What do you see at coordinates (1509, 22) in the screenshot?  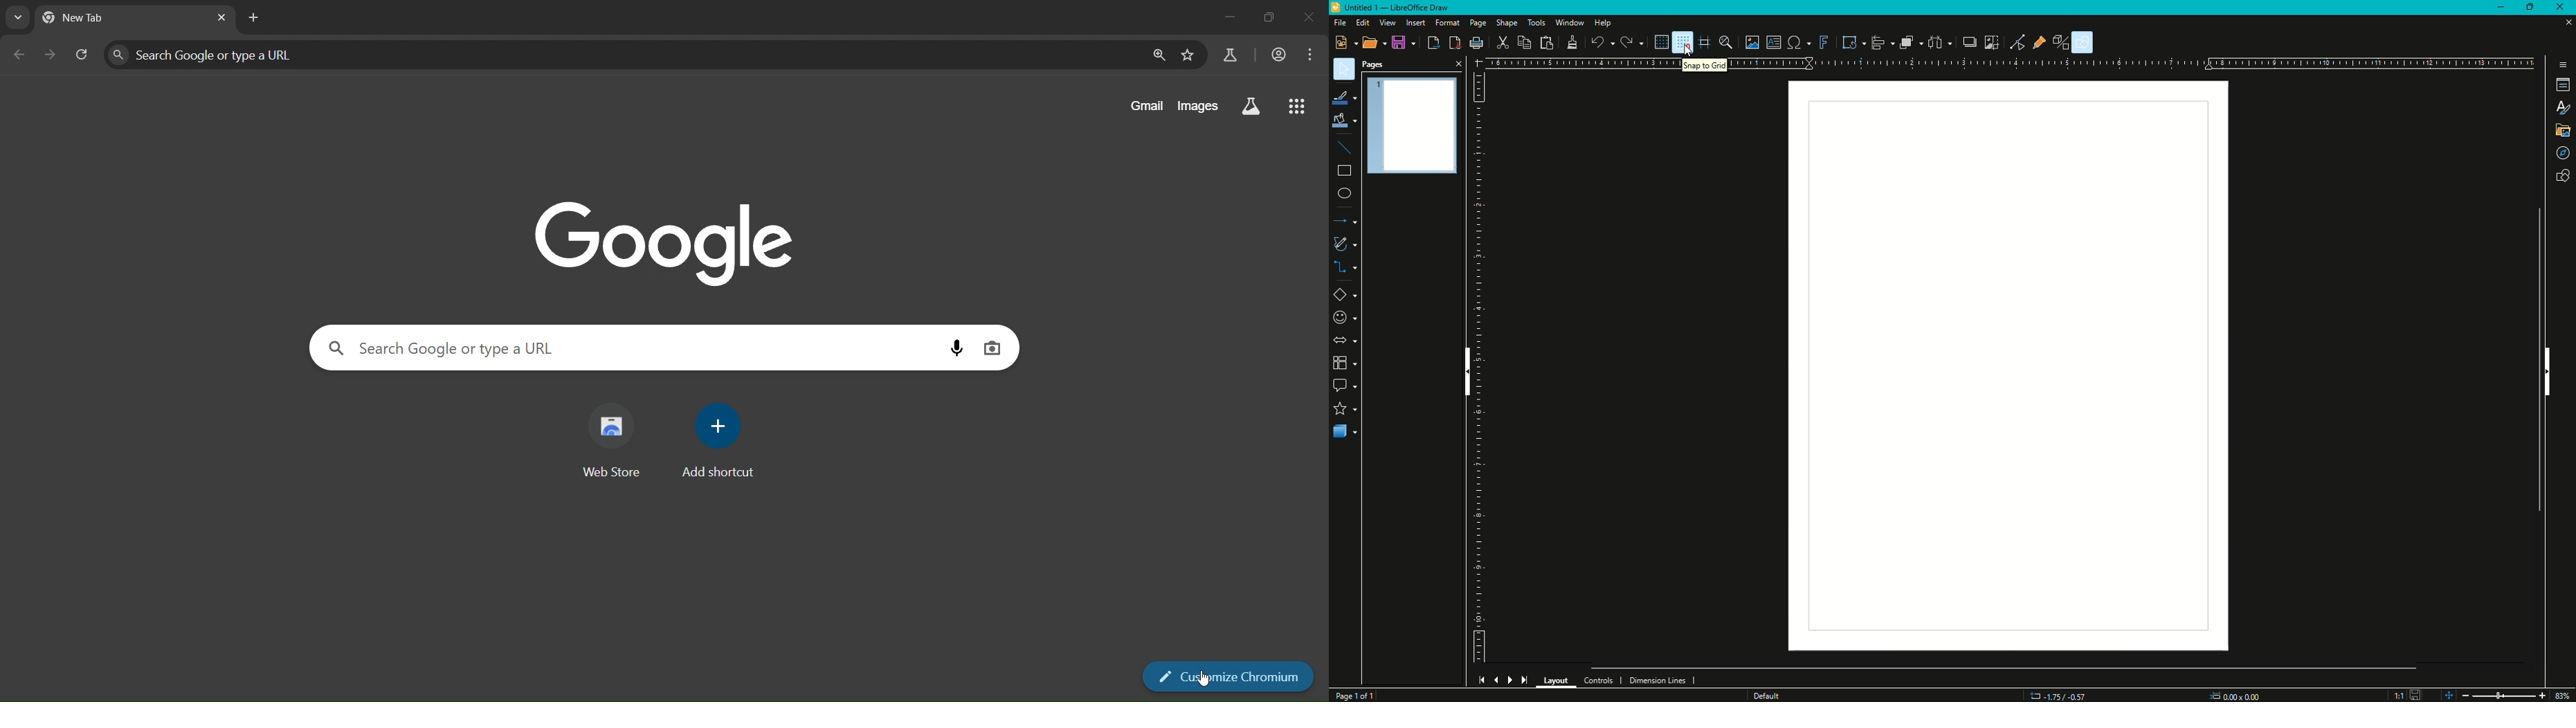 I see `Shape` at bounding box center [1509, 22].